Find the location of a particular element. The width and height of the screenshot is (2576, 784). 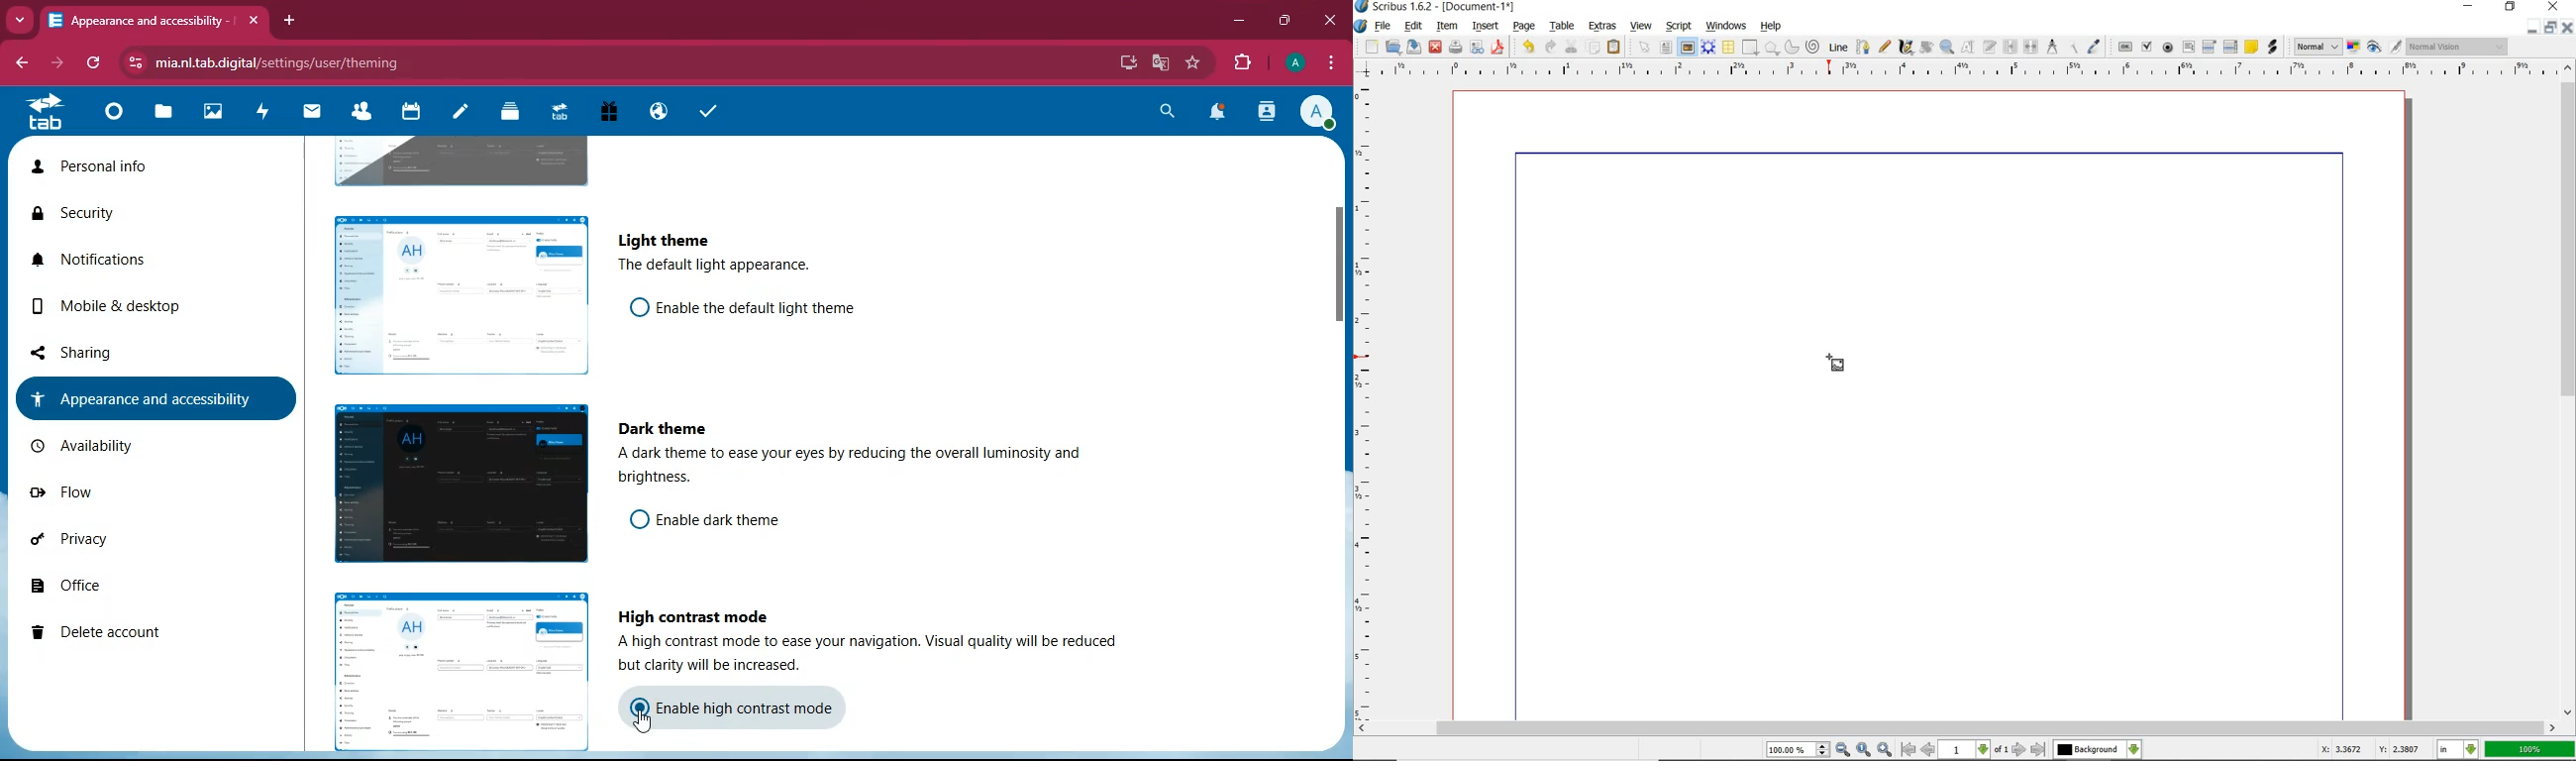

enable high contrast mode is located at coordinates (754, 707).